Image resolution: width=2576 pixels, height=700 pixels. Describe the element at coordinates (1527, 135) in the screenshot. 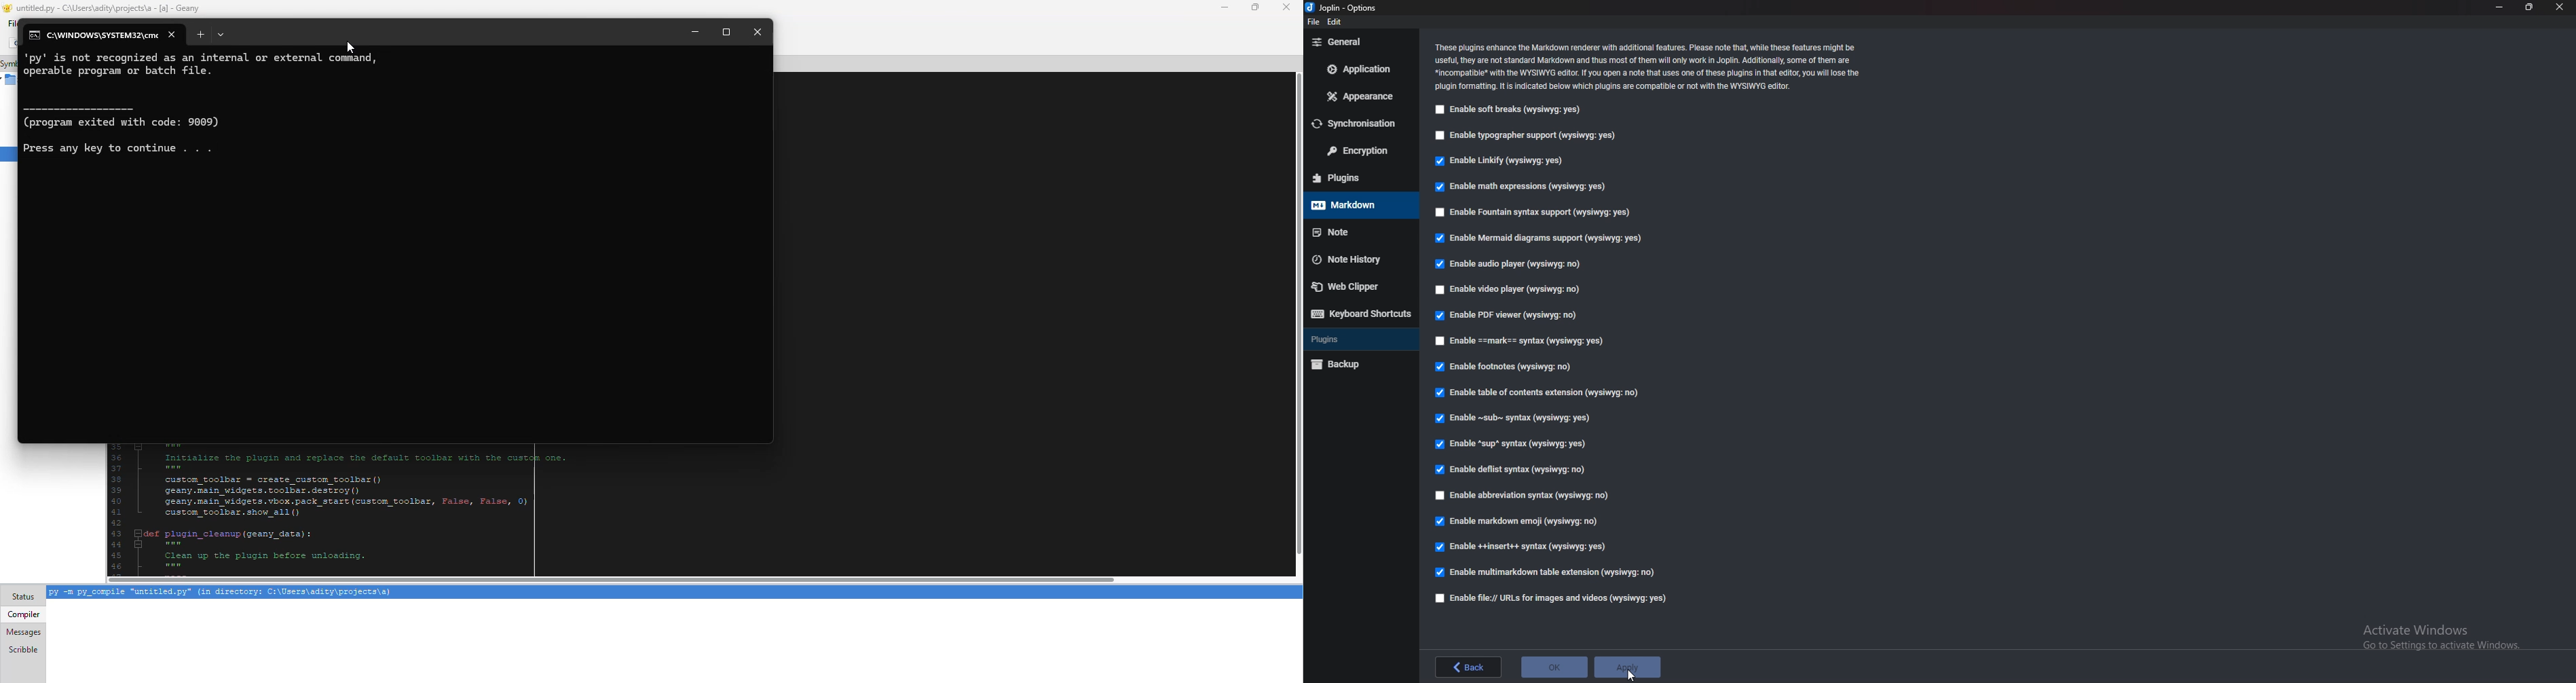

I see `Enable typographer support (wysiqyg:yes)` at that location.